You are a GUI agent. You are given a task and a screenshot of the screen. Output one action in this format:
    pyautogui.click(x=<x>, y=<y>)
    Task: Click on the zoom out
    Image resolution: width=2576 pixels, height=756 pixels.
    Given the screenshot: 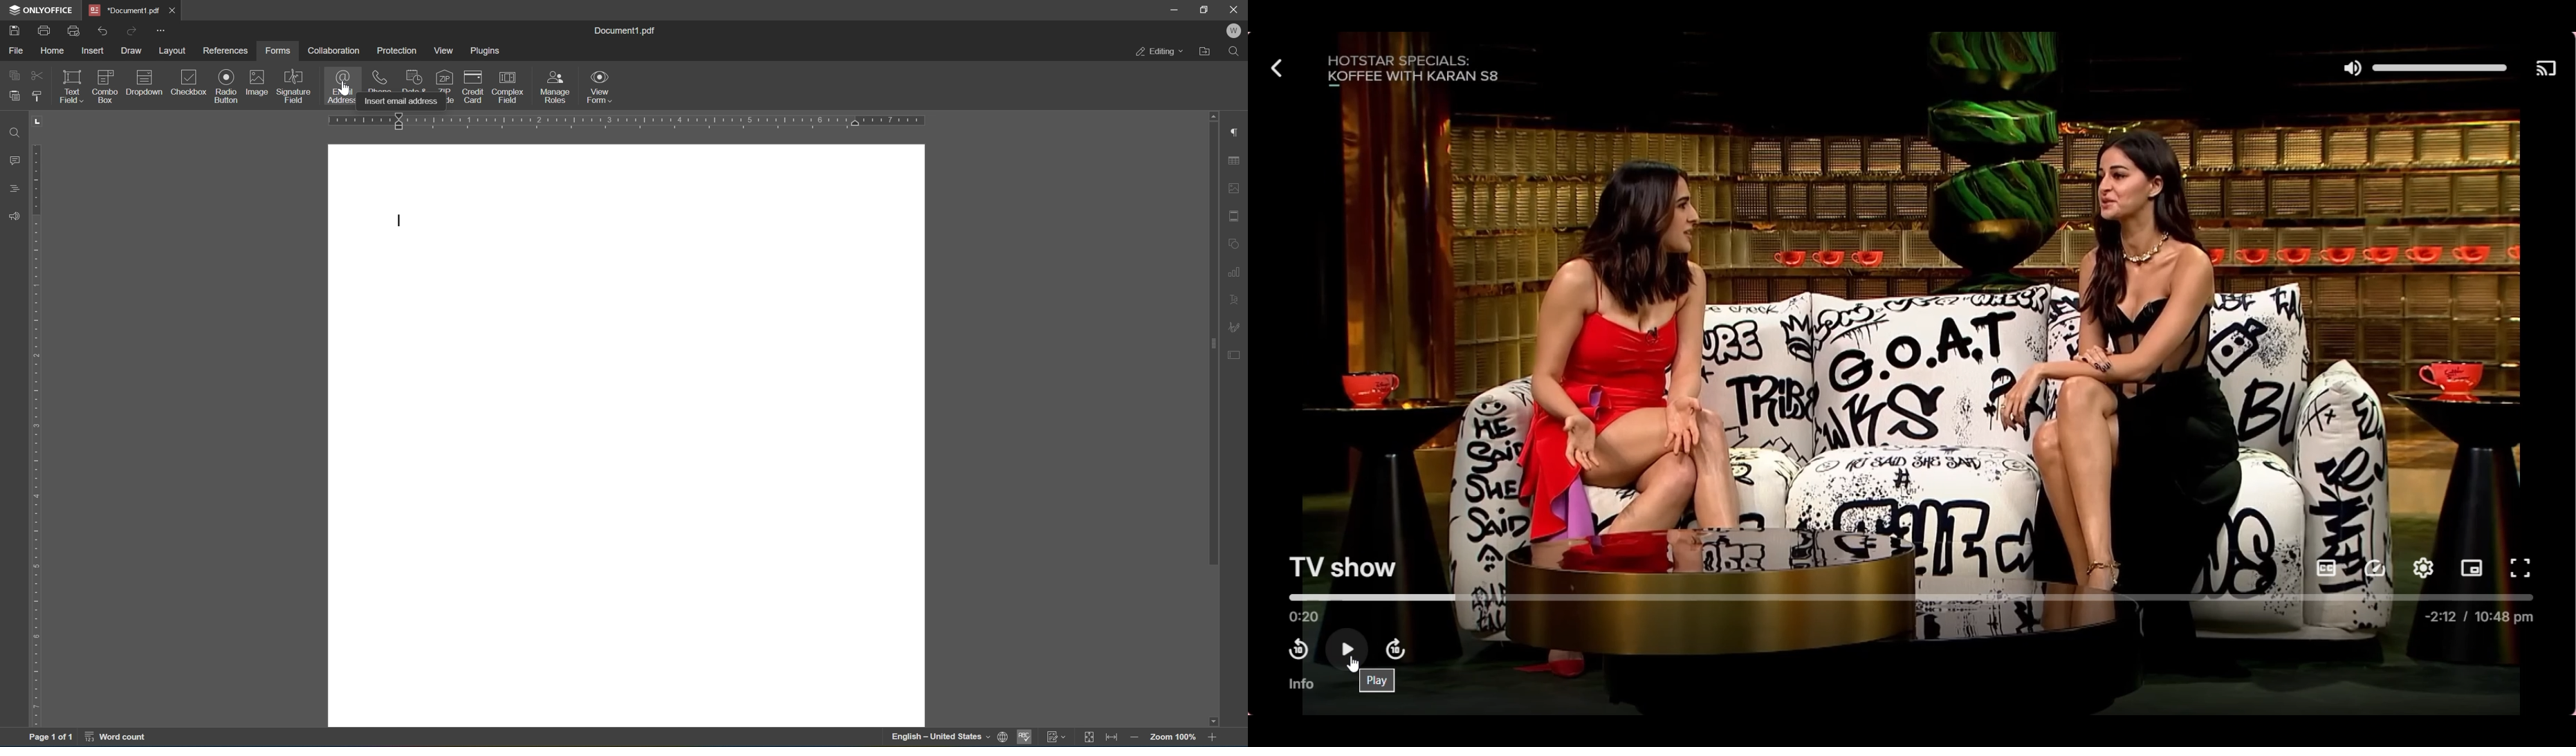 What is the action you would take?
    pyautogui.click(x=1134, y=740)
    